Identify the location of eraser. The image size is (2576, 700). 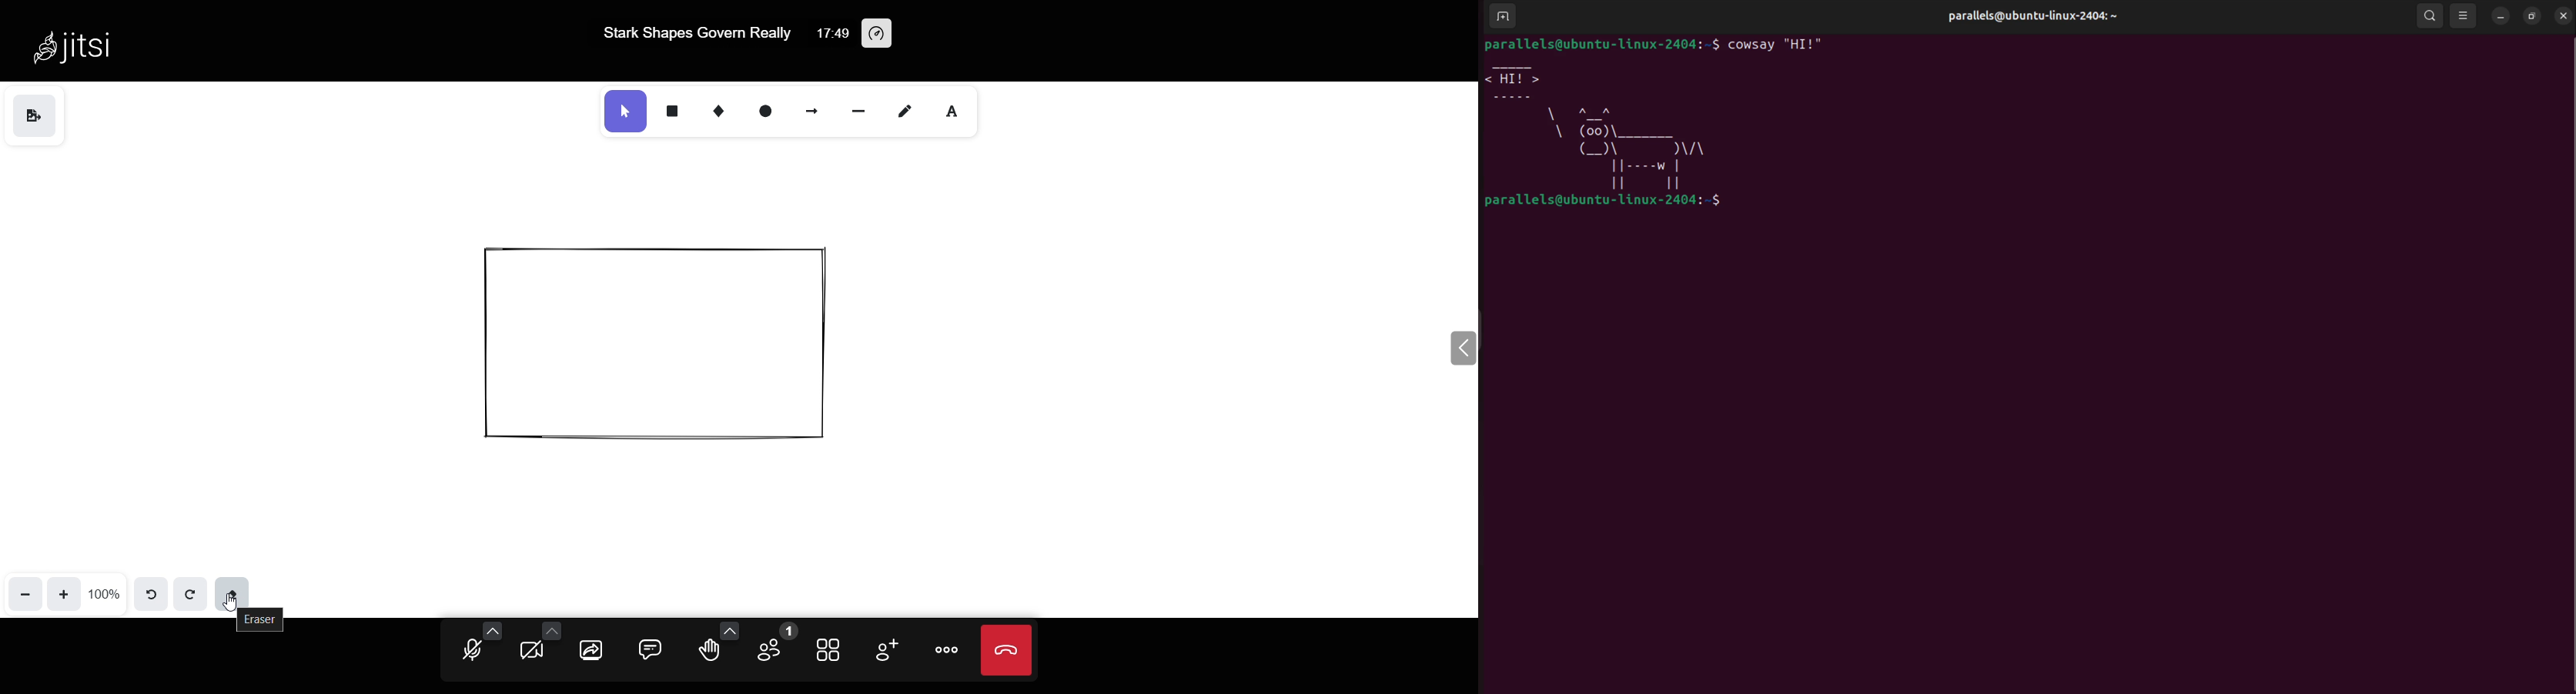
(267, 619).